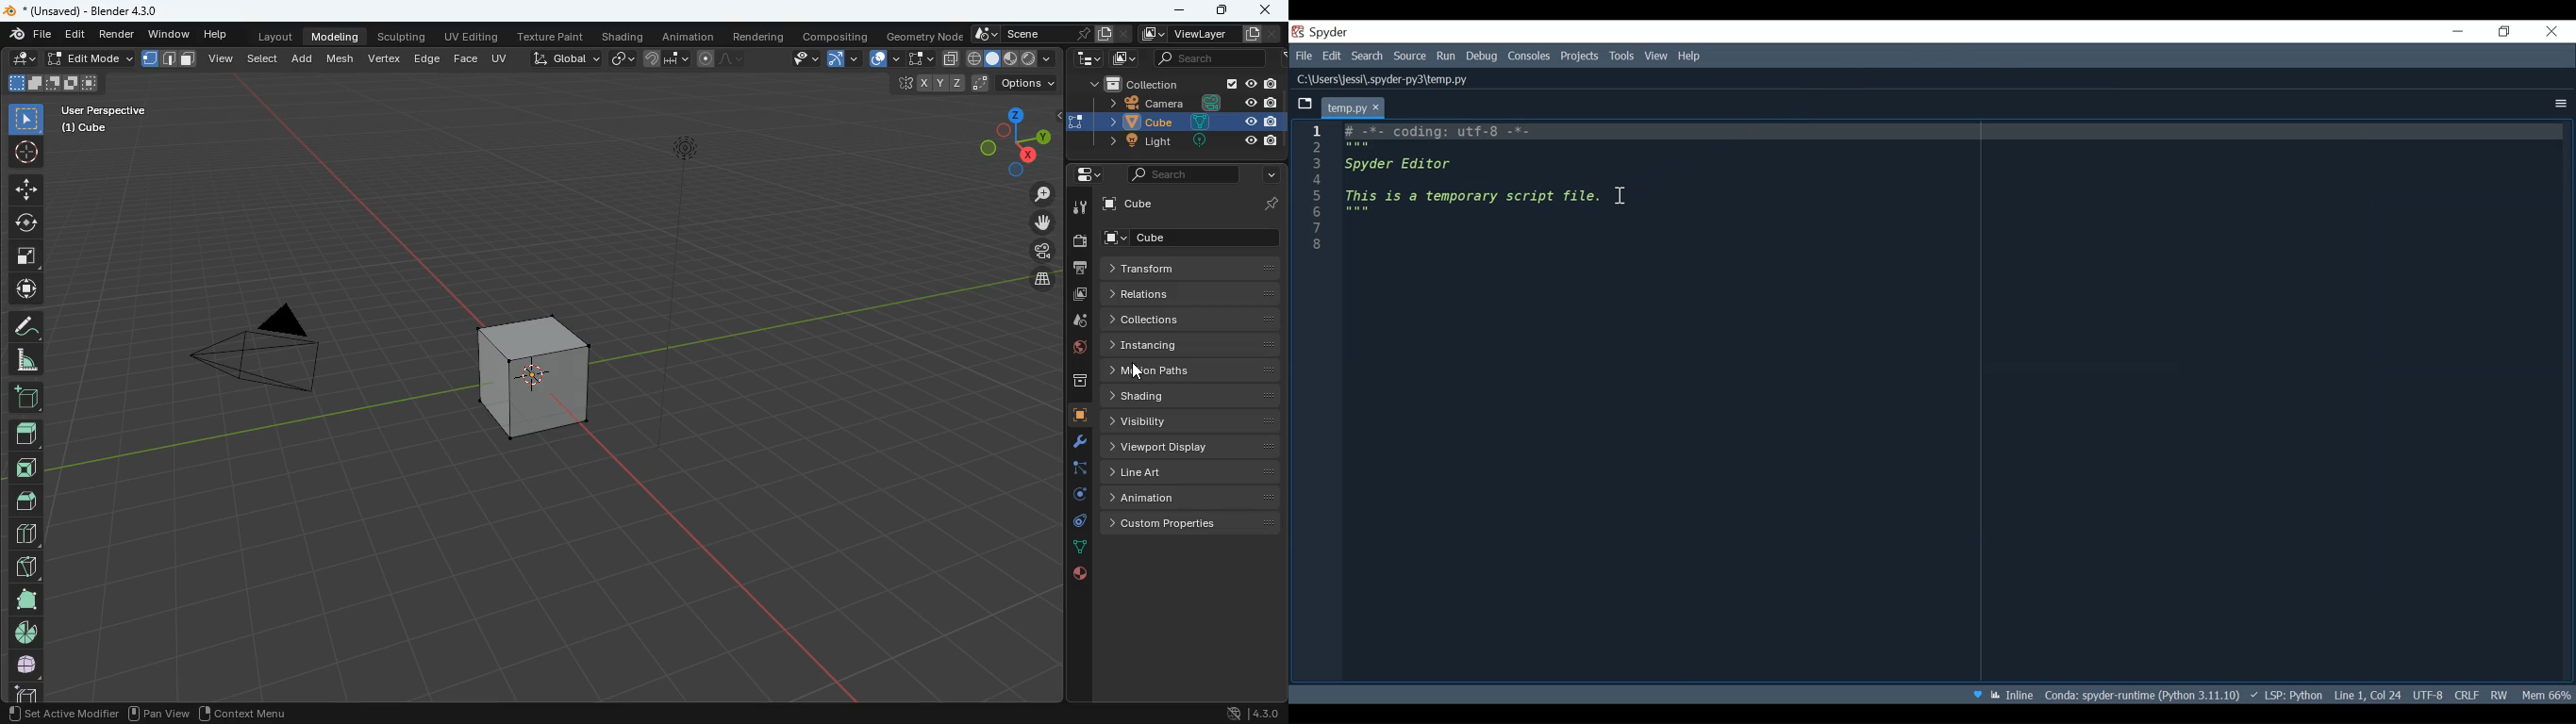 Image resolution: width=2576 pixels, height=728 pixels. I want to click on LSP: Python, so click(2287, 695).